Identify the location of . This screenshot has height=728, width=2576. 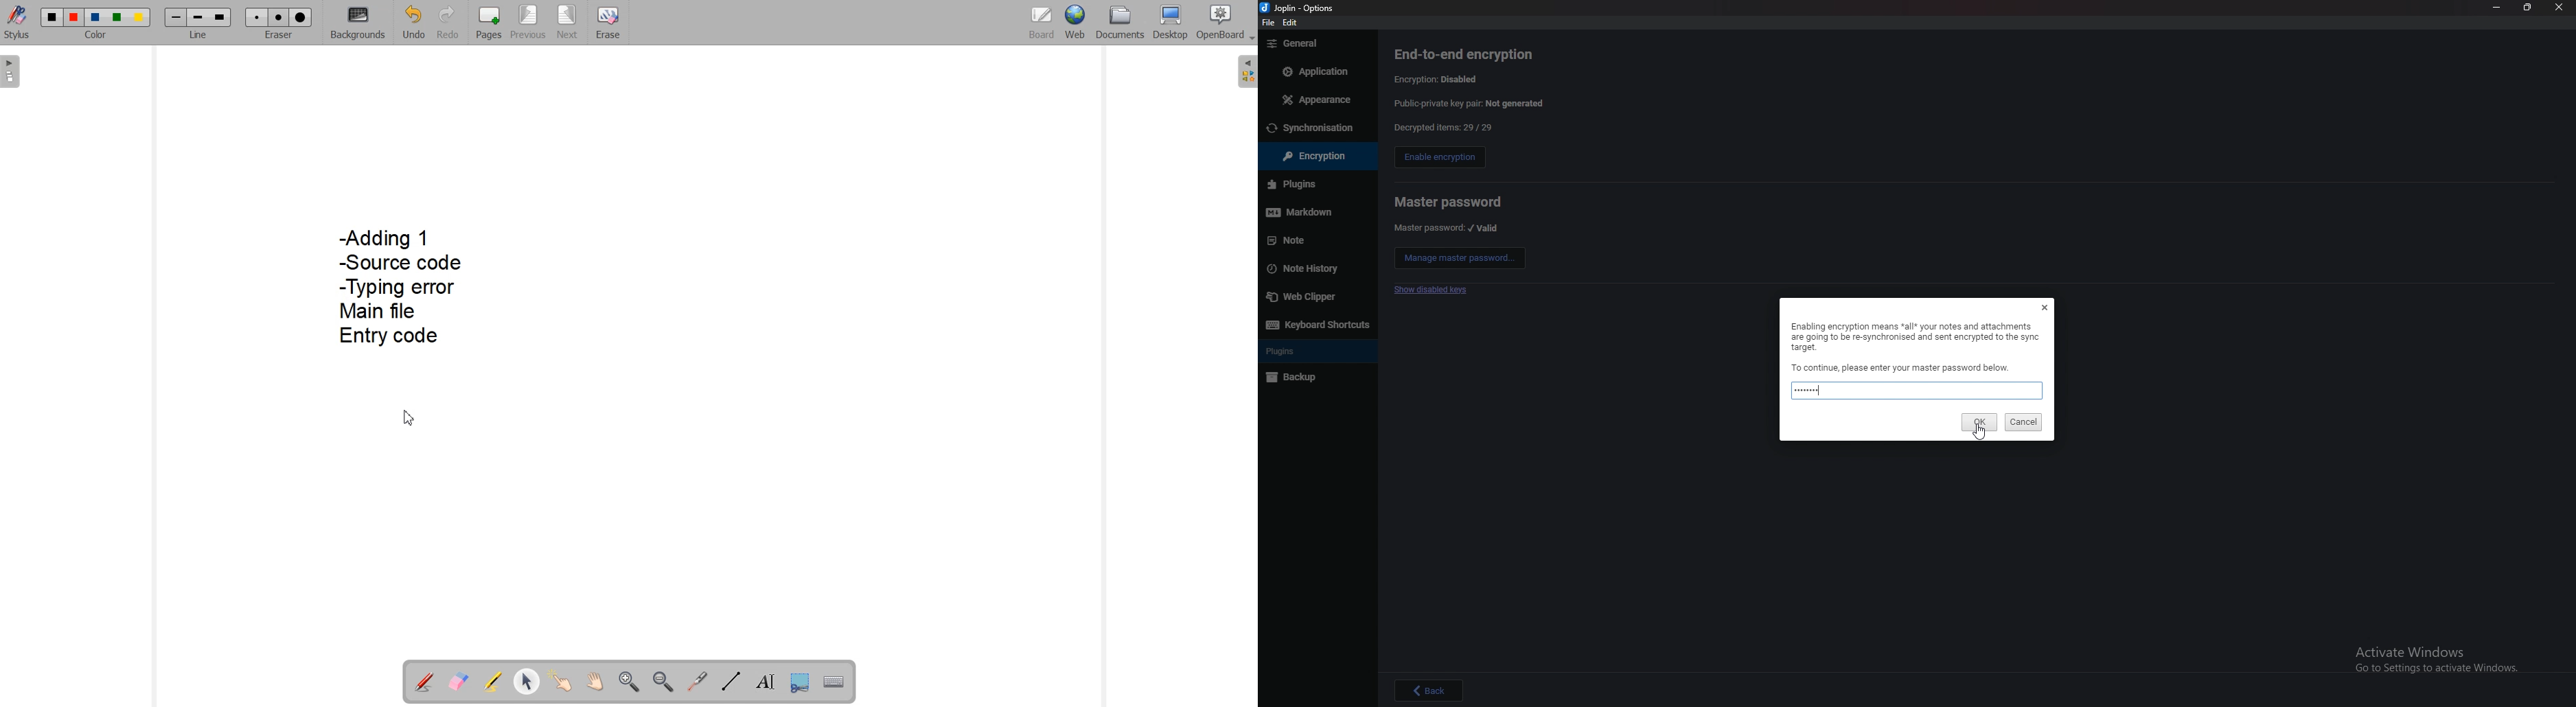
(2560, 9).